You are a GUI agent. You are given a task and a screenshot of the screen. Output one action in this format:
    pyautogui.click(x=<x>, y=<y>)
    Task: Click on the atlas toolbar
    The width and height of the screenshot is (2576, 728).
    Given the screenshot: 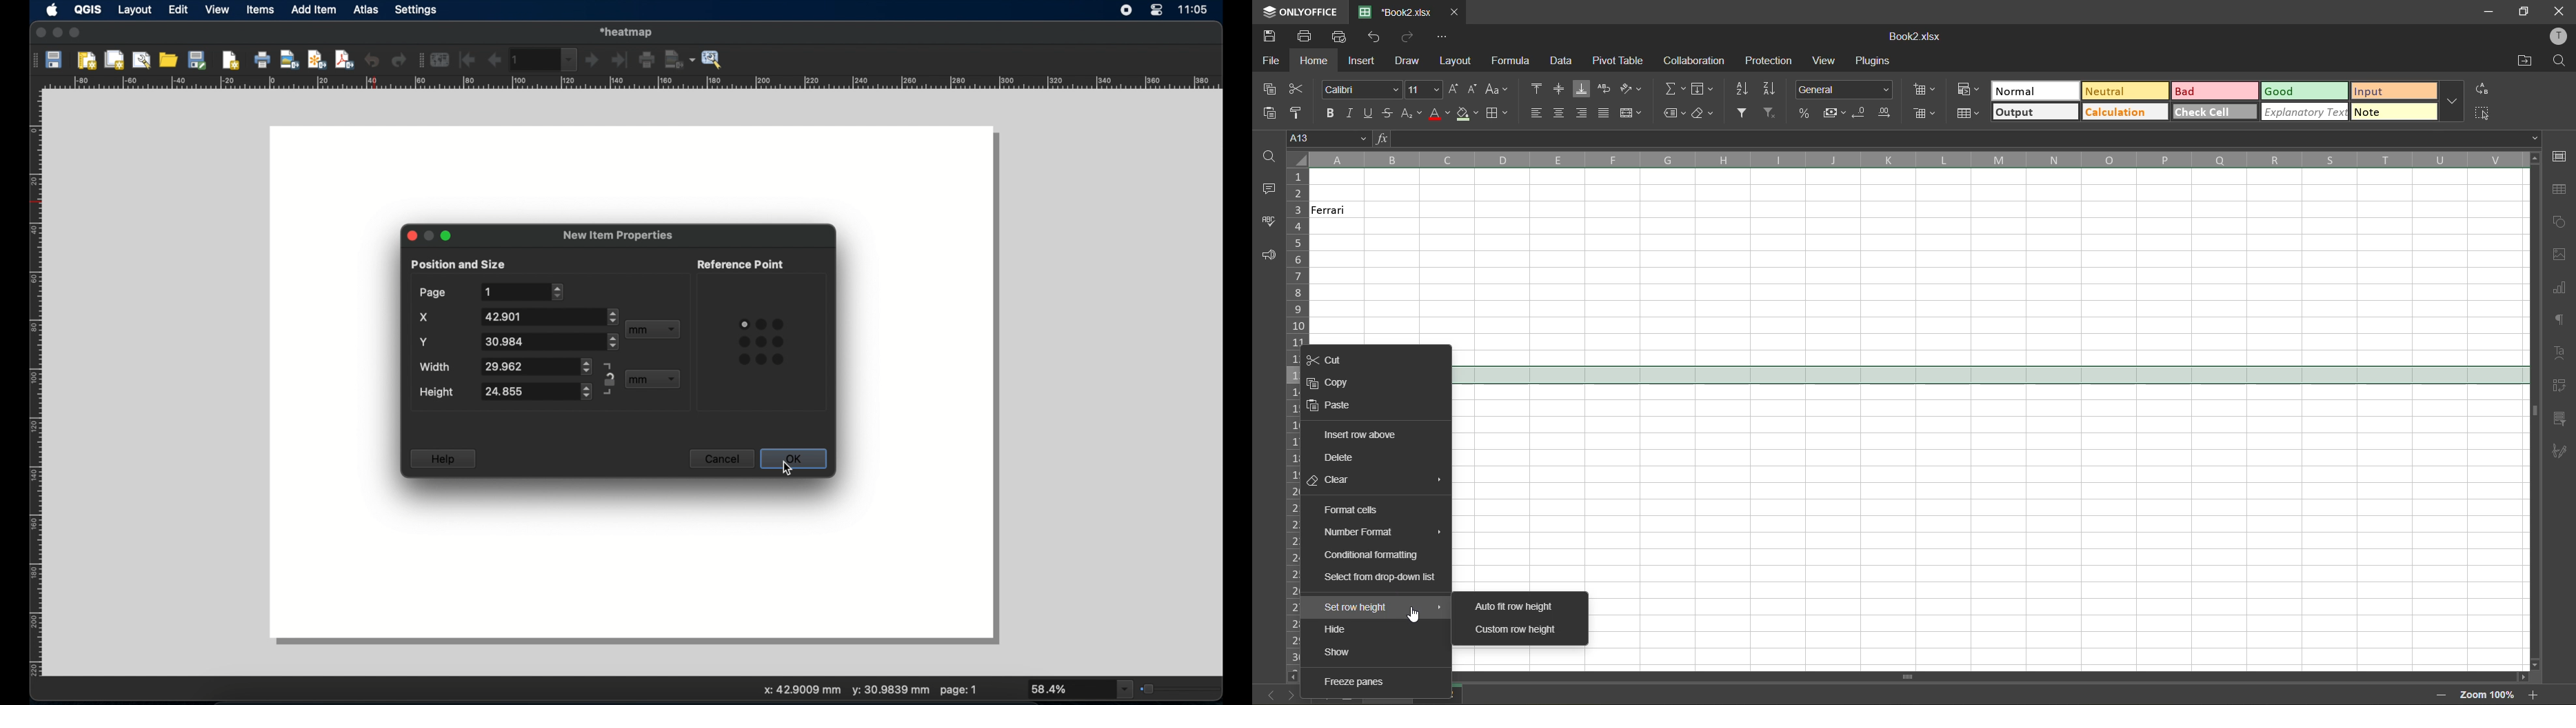 What is the action you would take?
    pyautogui.click(x=420, y=61)
    